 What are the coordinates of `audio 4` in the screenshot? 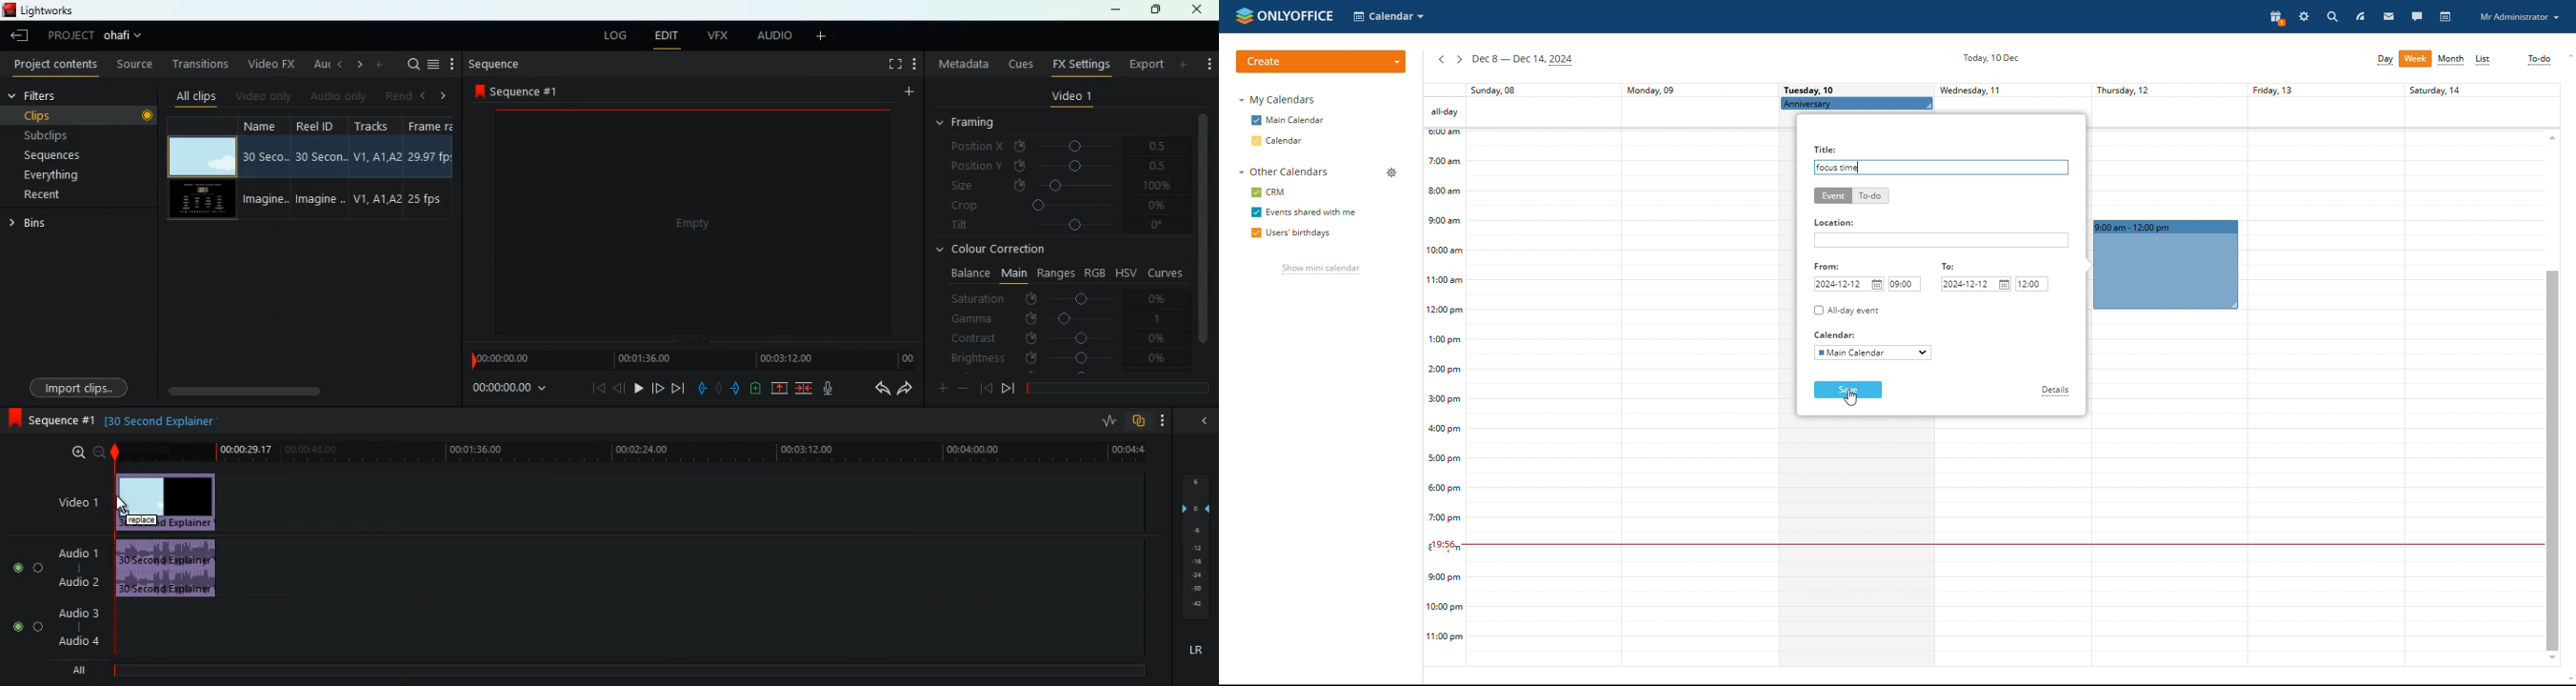 It's located at (78, 642).